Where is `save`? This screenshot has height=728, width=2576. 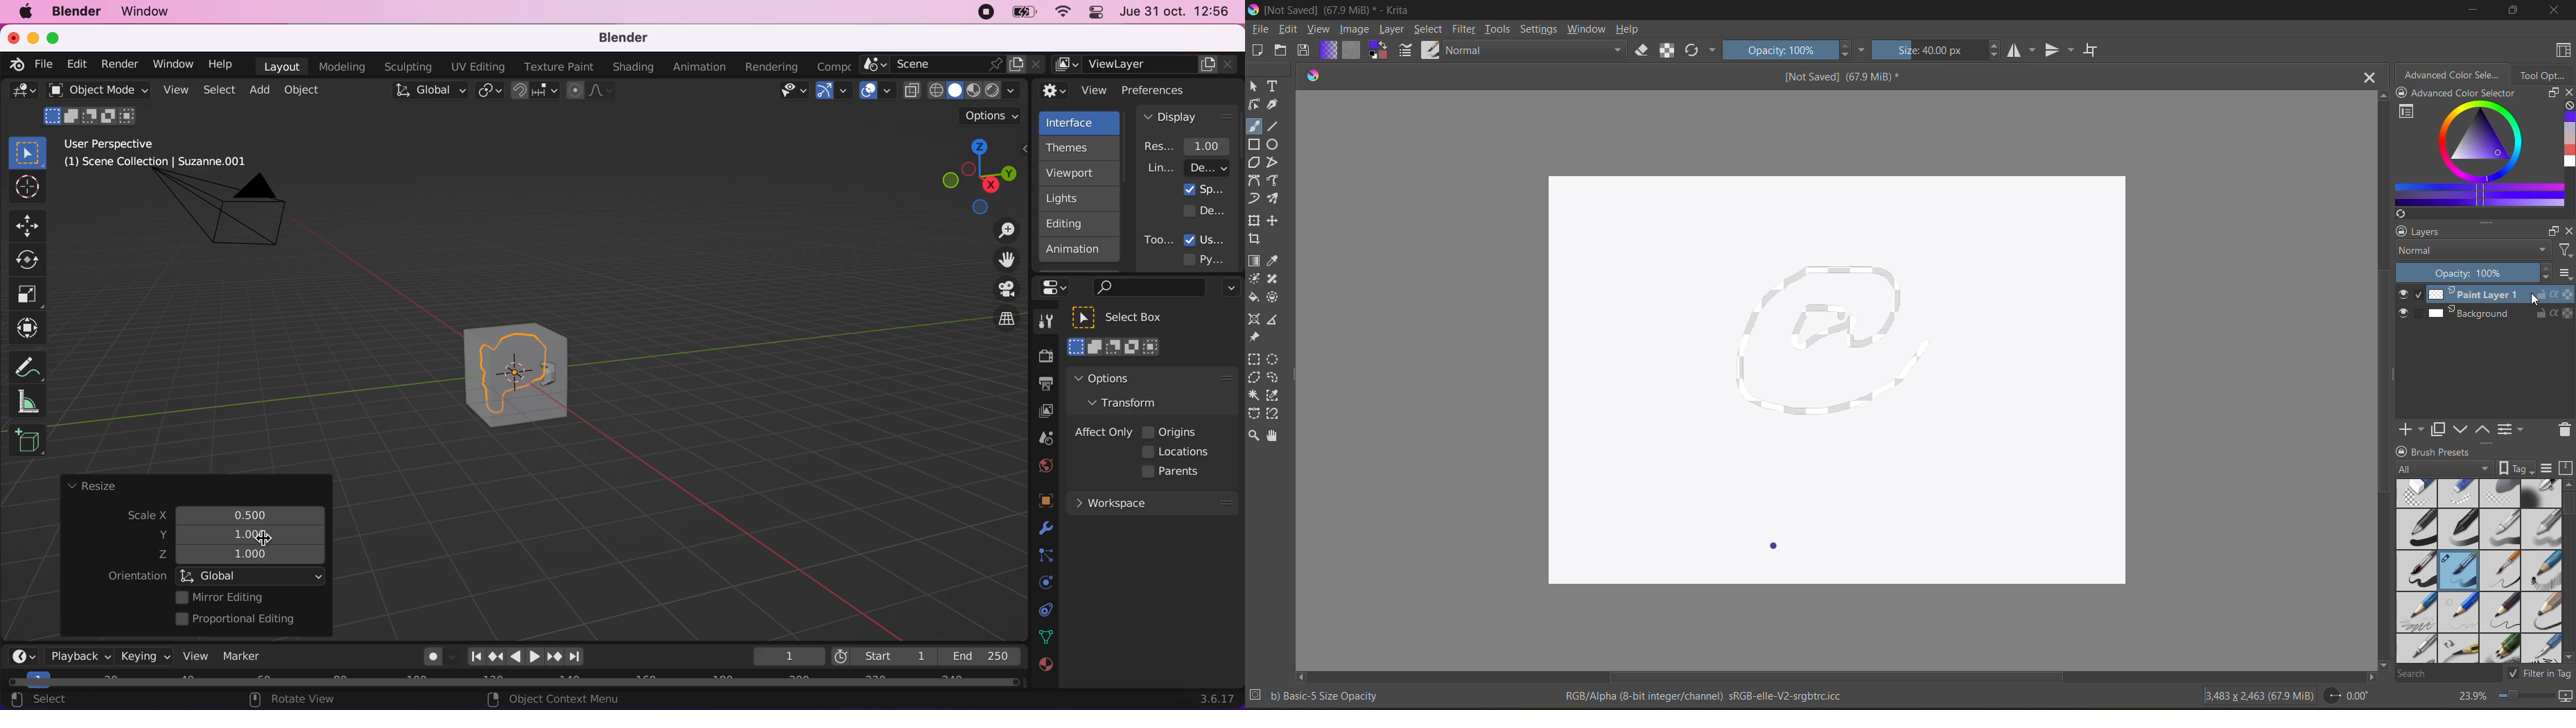 save is located at coordinates (1307, 52).